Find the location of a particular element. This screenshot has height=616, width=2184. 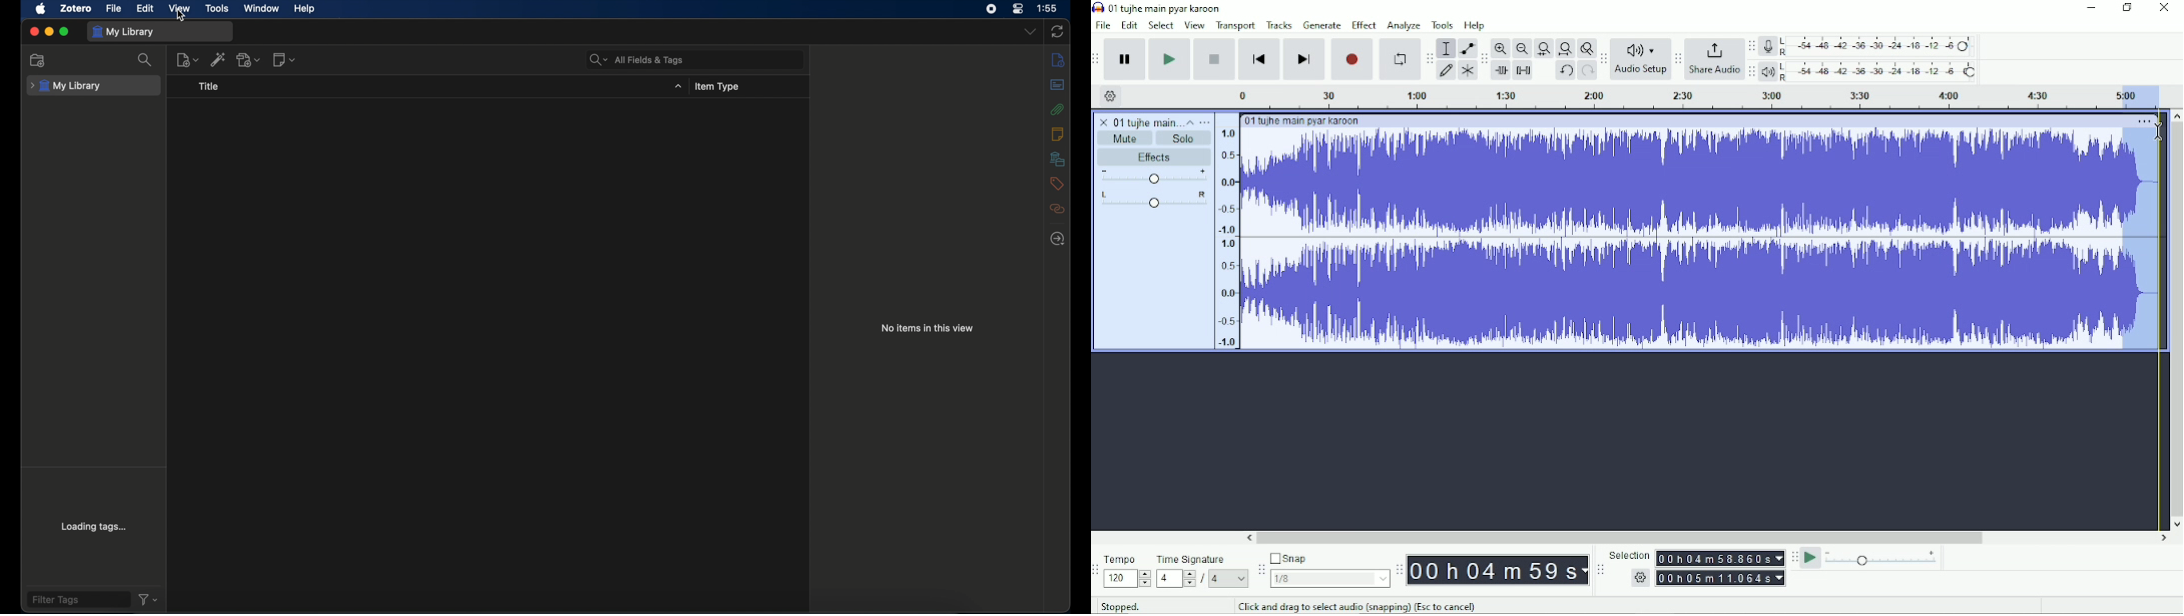

Timeline options is located at coordinates (1111, 95).